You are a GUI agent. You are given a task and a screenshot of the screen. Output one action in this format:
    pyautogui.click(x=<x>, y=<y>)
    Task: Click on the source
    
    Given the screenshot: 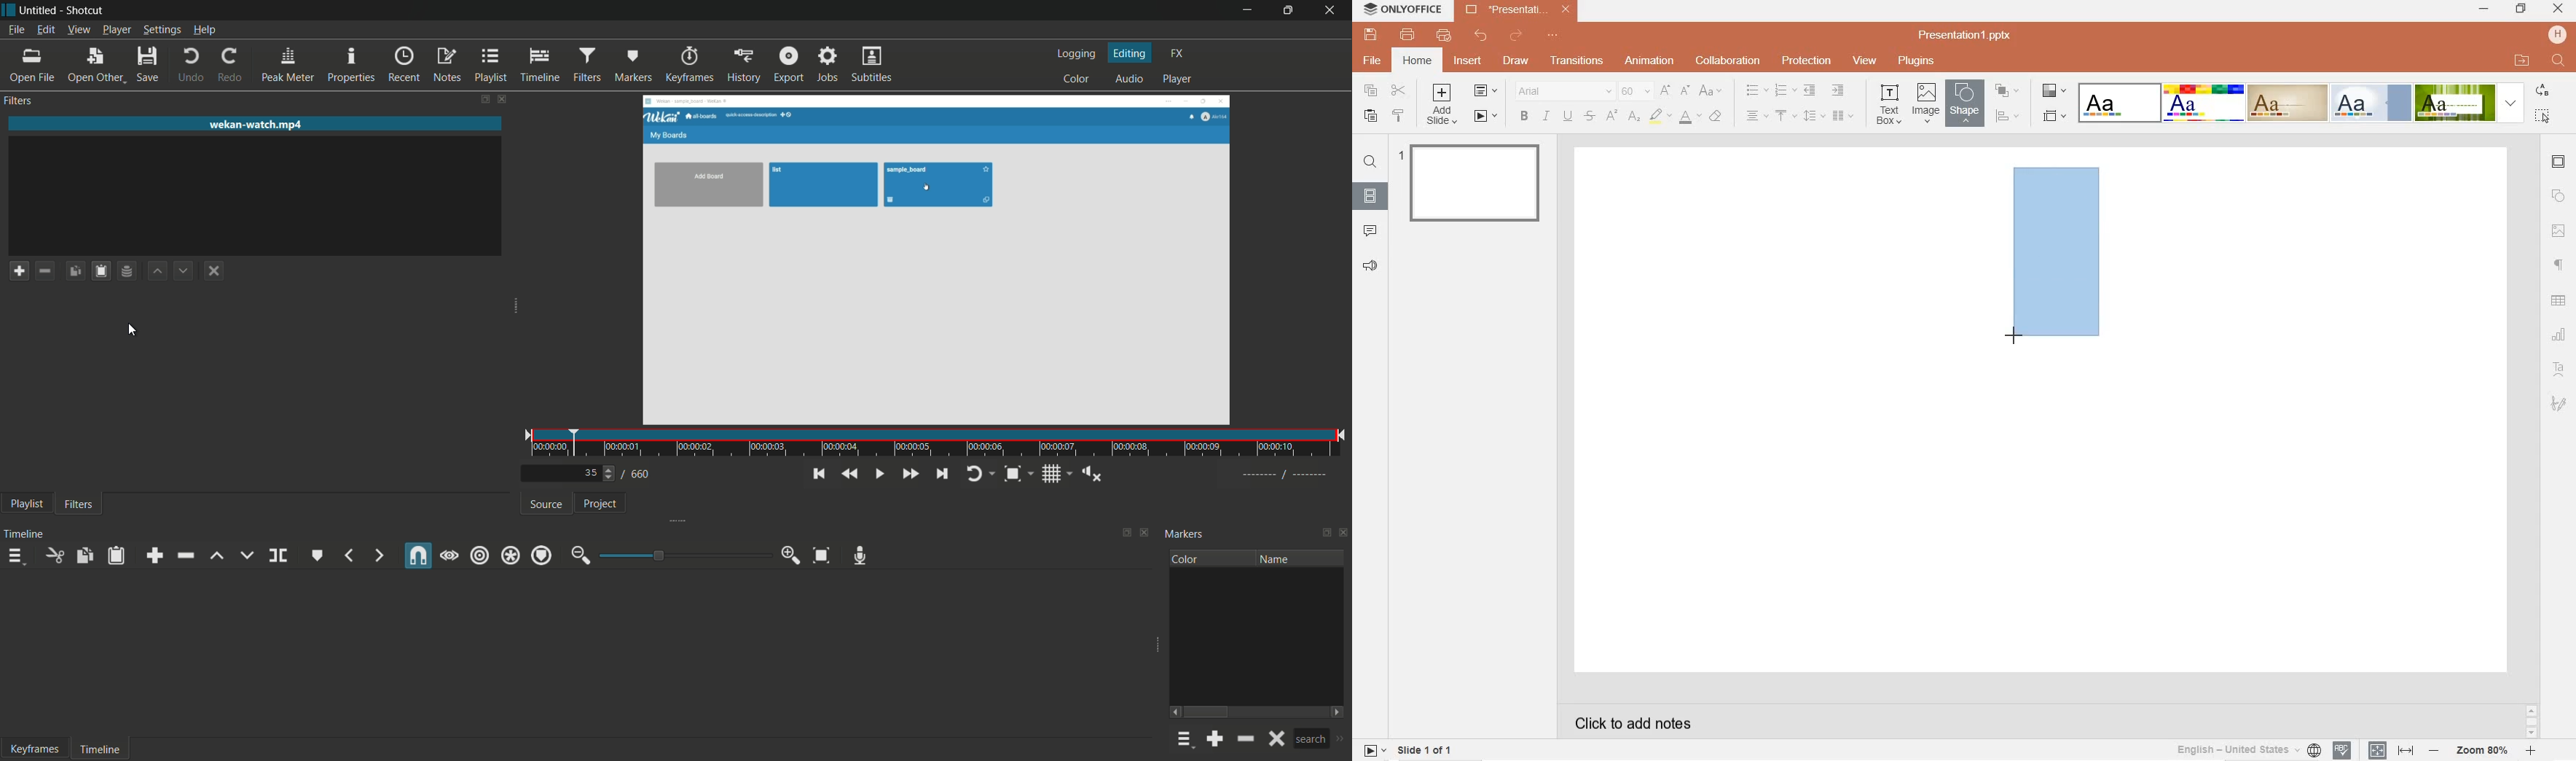 What is the action you would take?
    pyautogui.click(x=547, y=505)
    